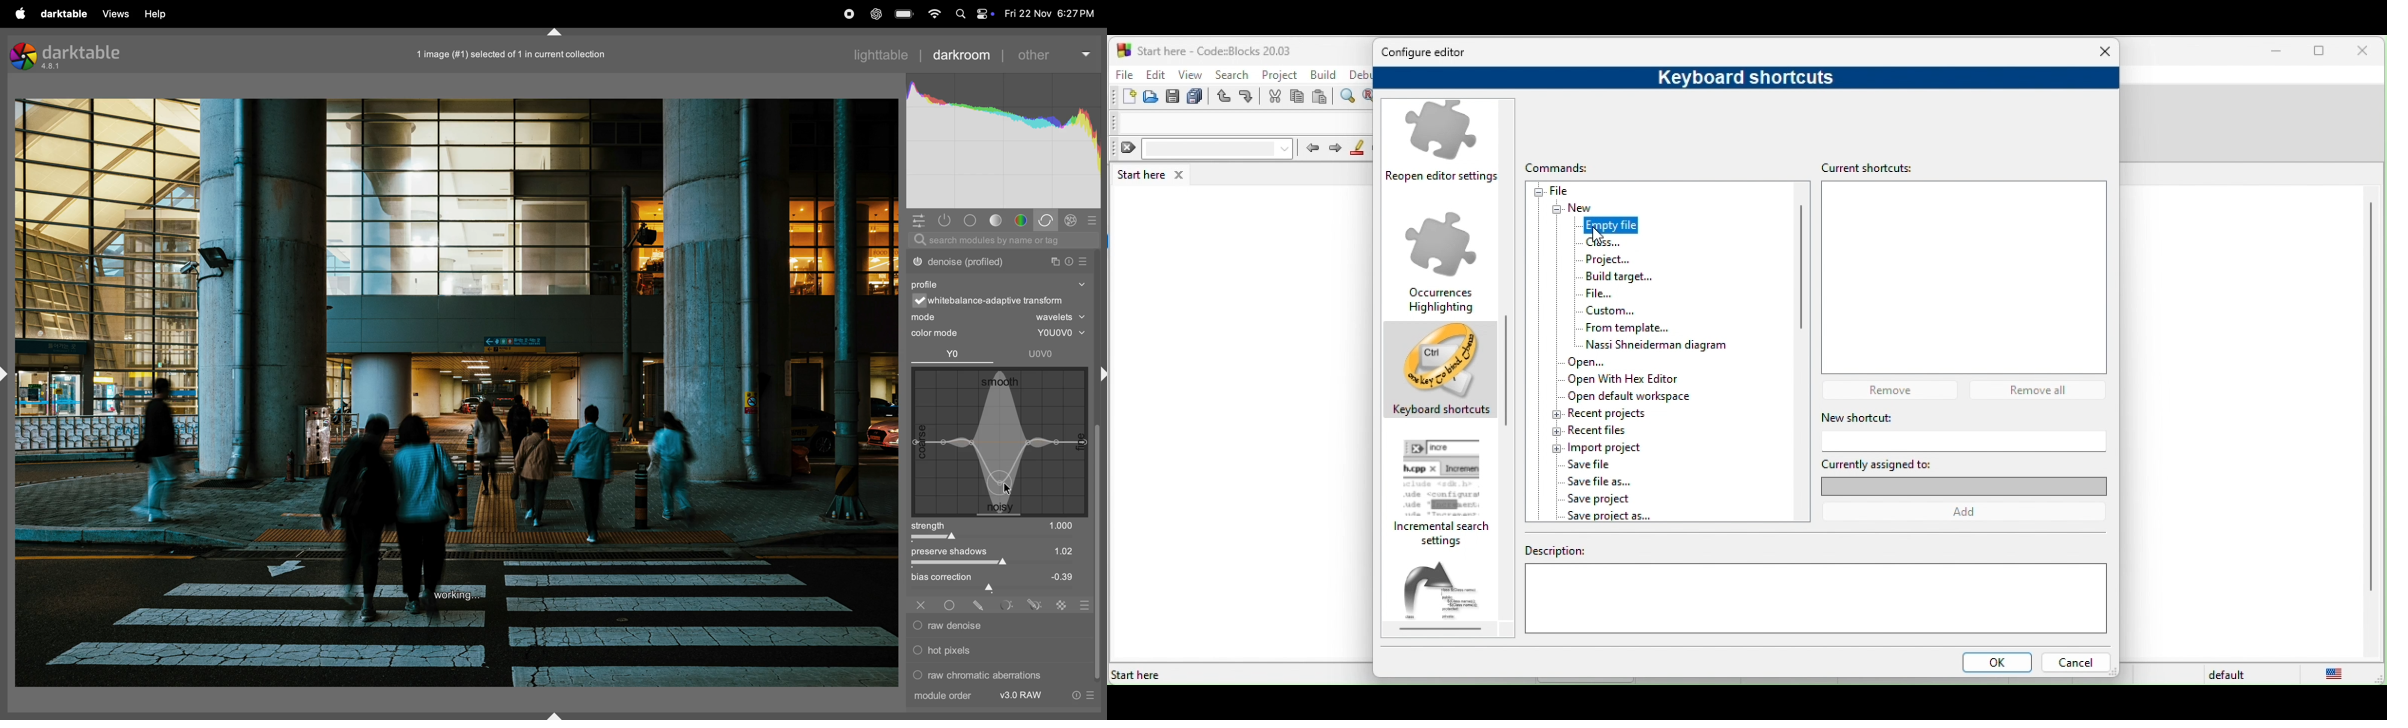 The image size is (2408, 728). I want to click on Yo, so click(949, 354).